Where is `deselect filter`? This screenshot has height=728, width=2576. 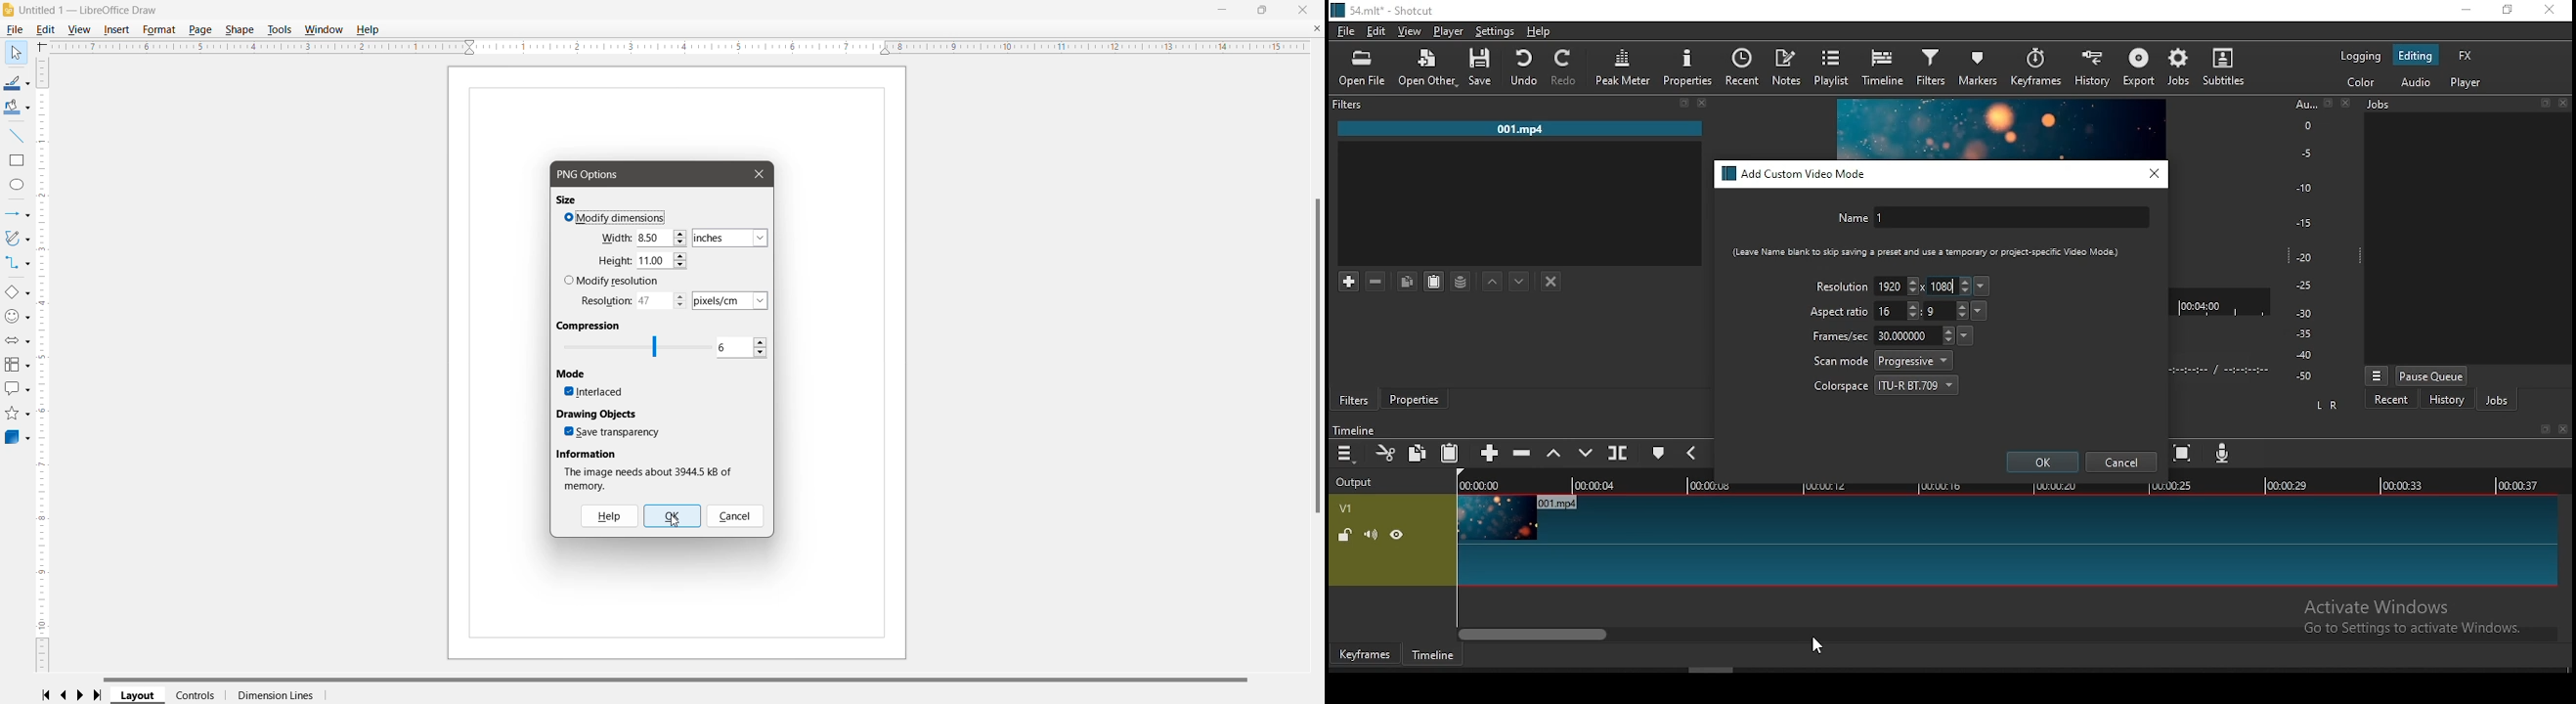 deselect filter is located at coordinates (1552, 283).